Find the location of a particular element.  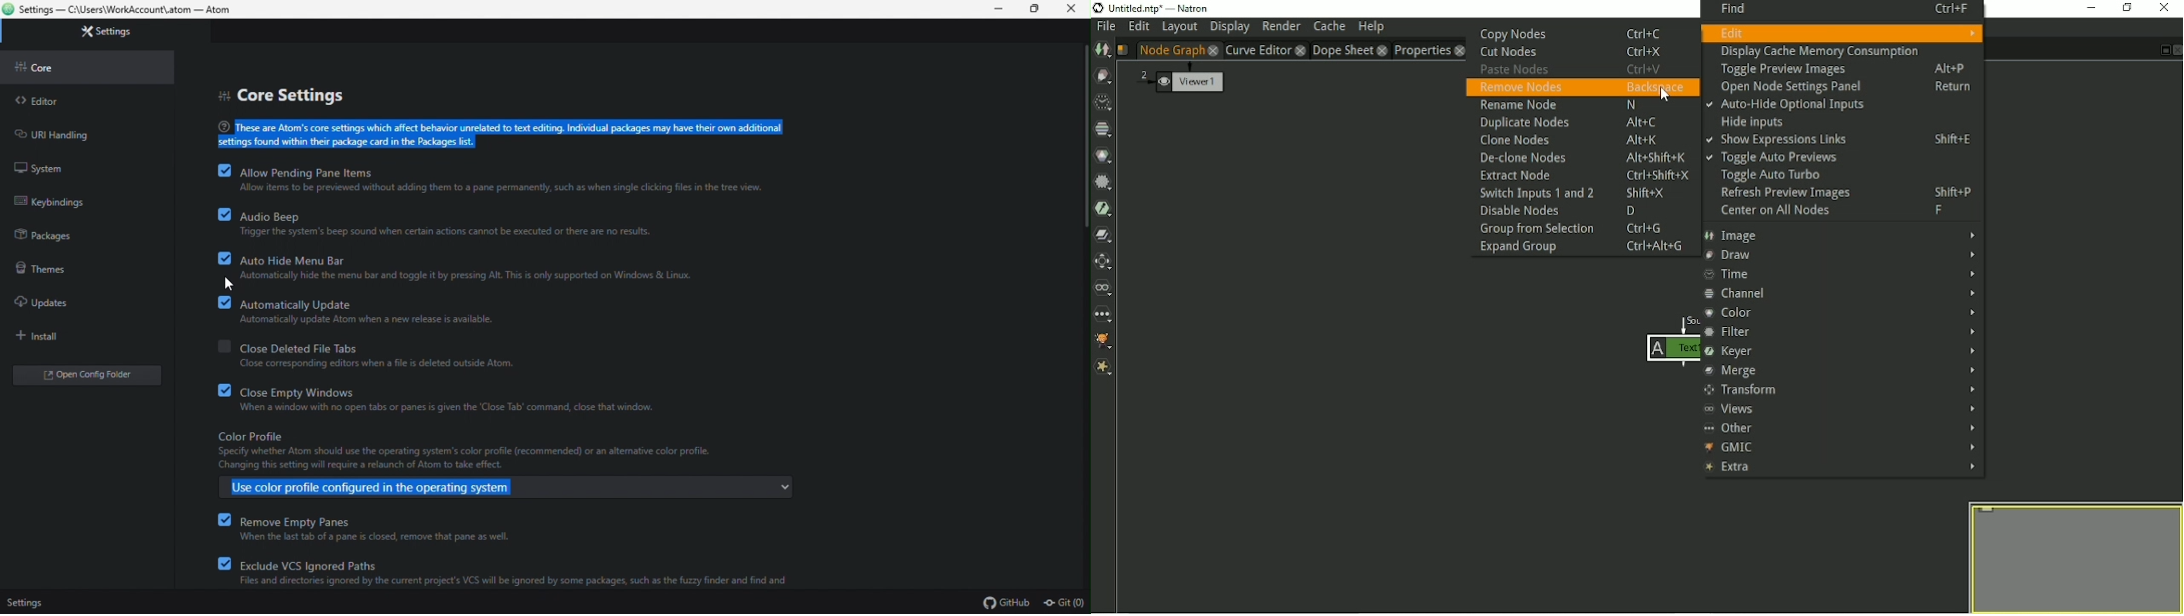

Auto Hide Menu Bar
Automatically hide the menu bar and toggle it by pressing Al This is only supported on Windows & Linux. is located at coordinates (480, 265).